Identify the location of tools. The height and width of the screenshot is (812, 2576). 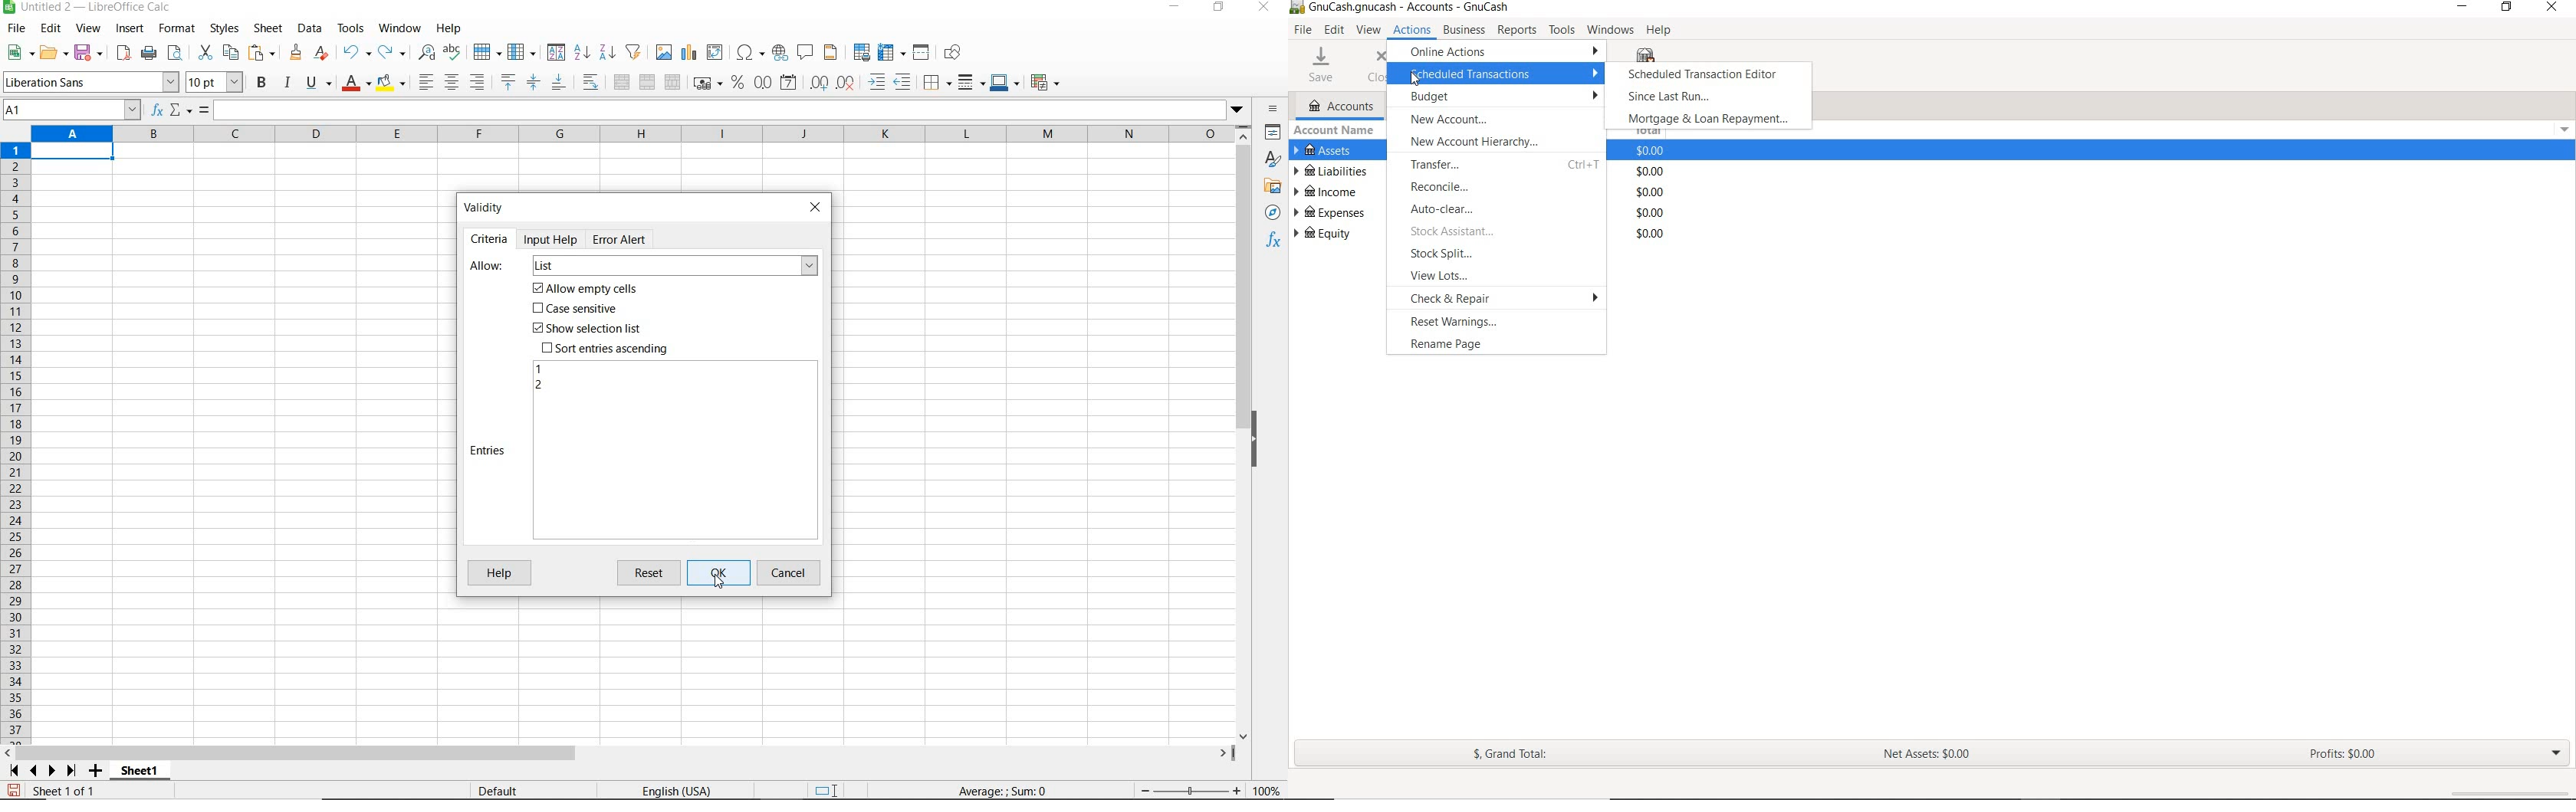
(352, 28).